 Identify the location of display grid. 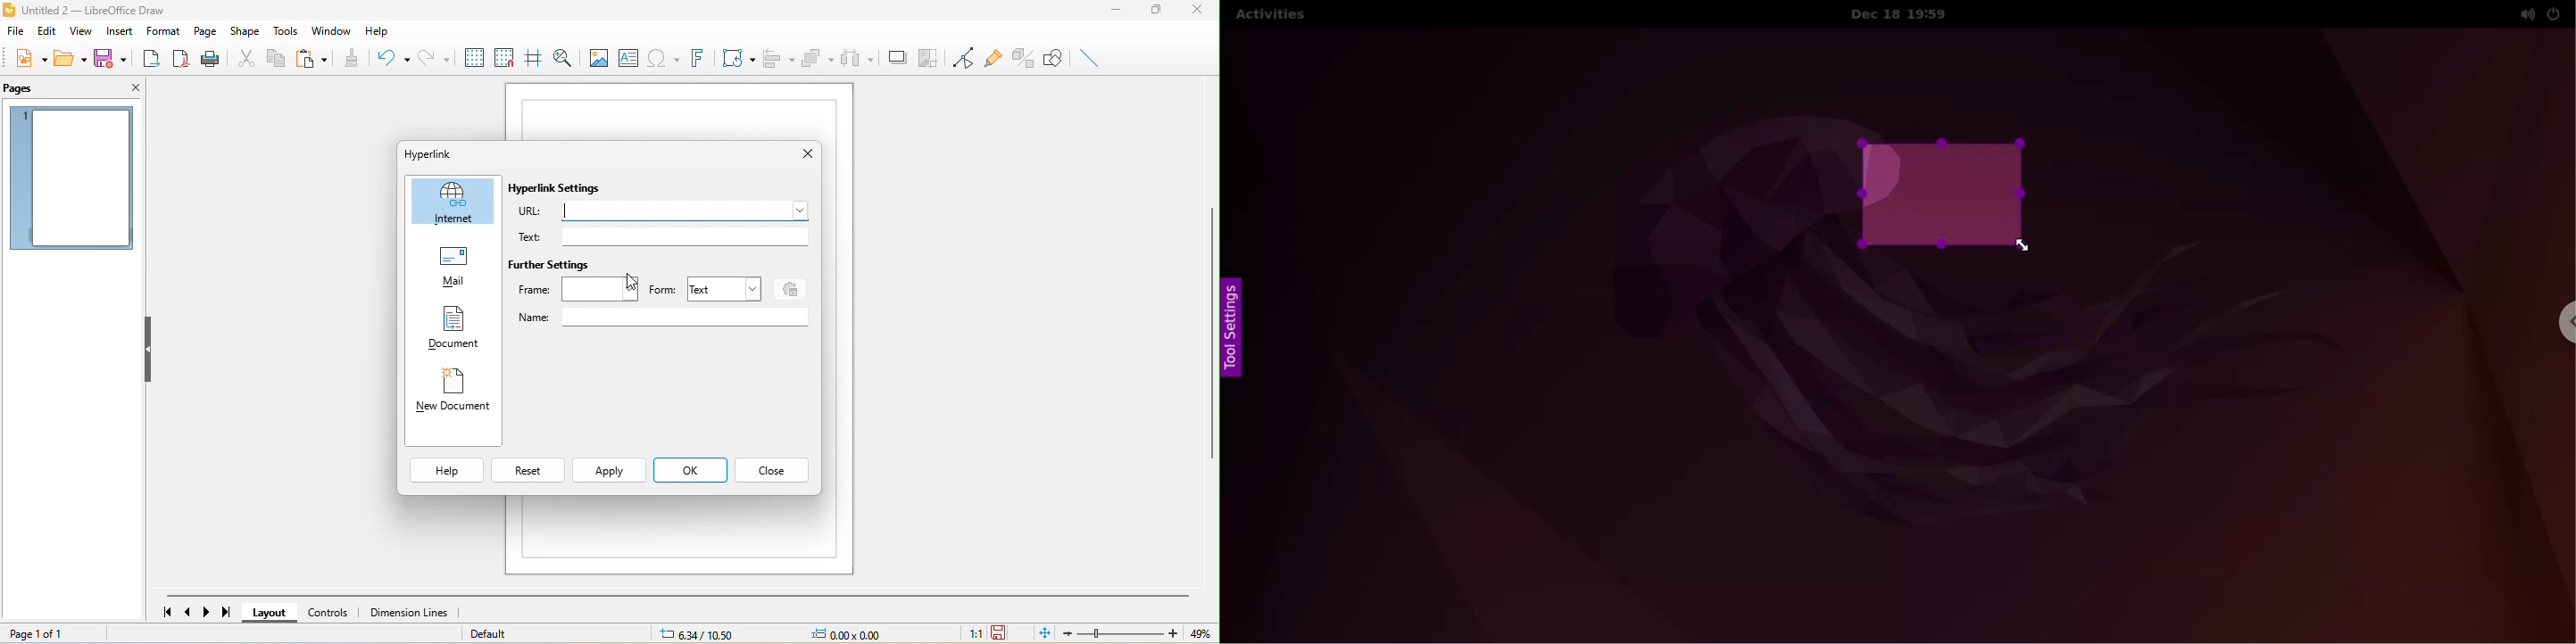
(474, 57).